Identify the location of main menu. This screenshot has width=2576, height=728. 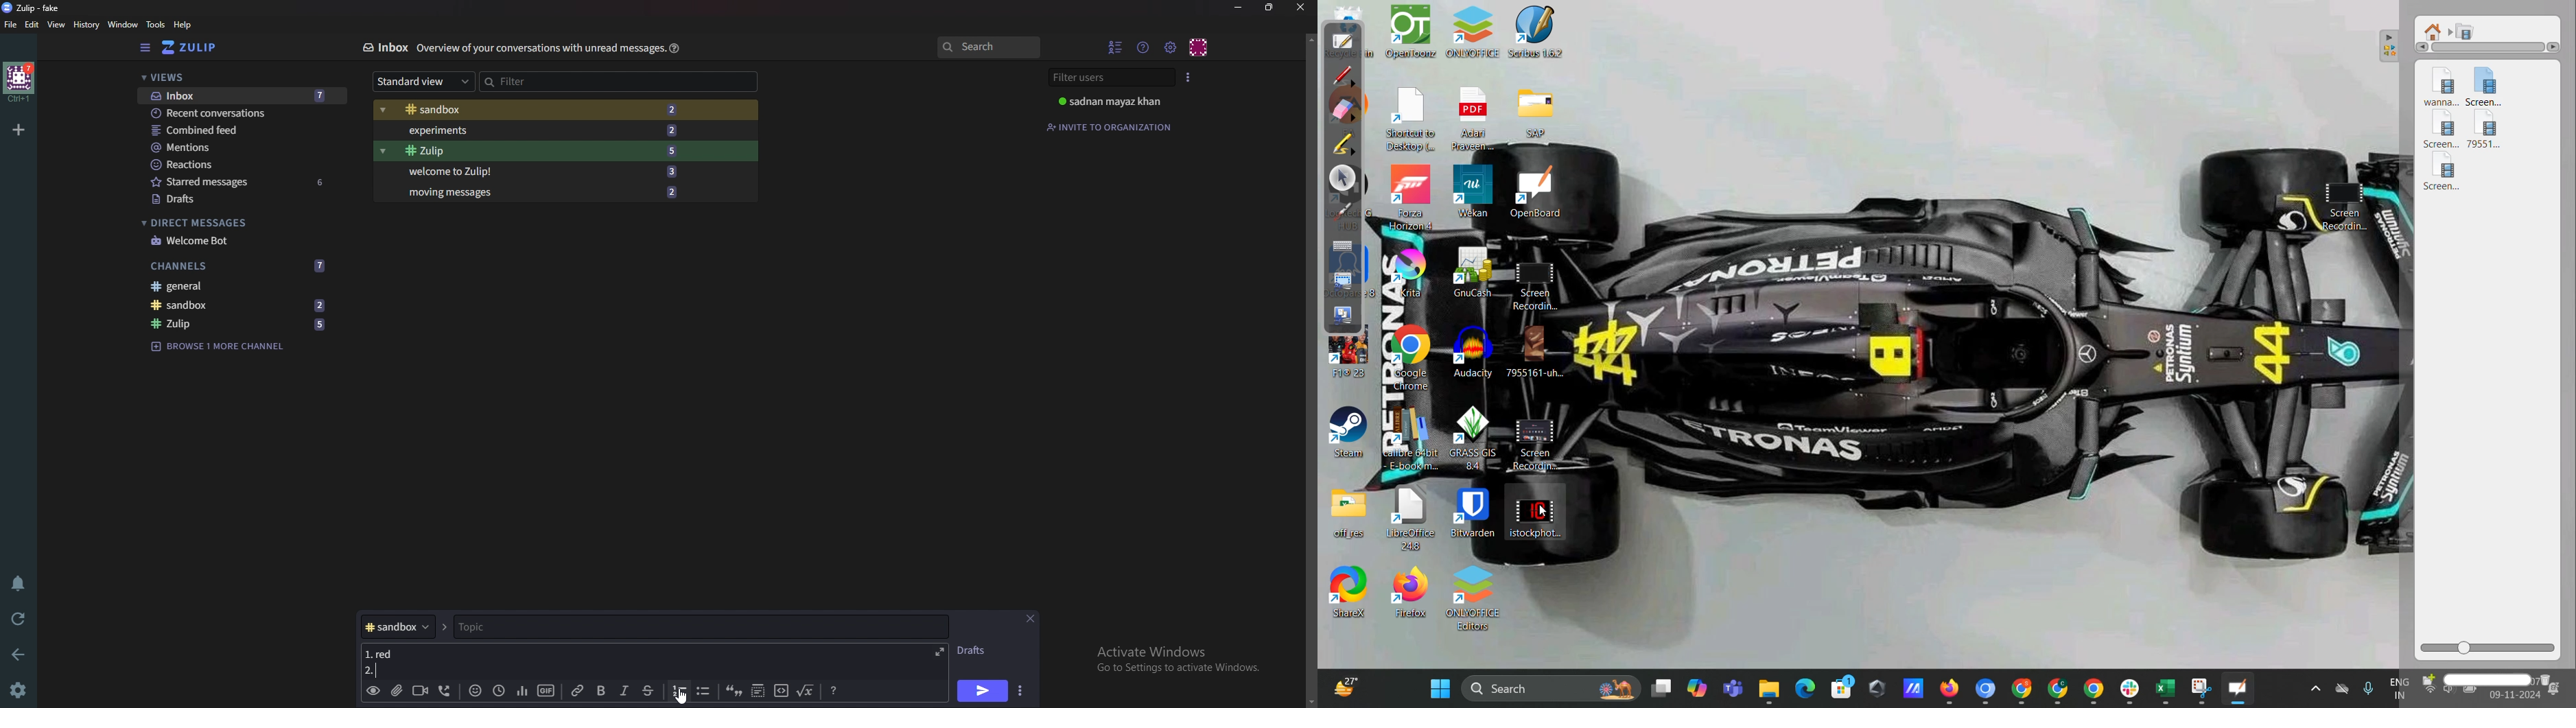
(1171, 47).